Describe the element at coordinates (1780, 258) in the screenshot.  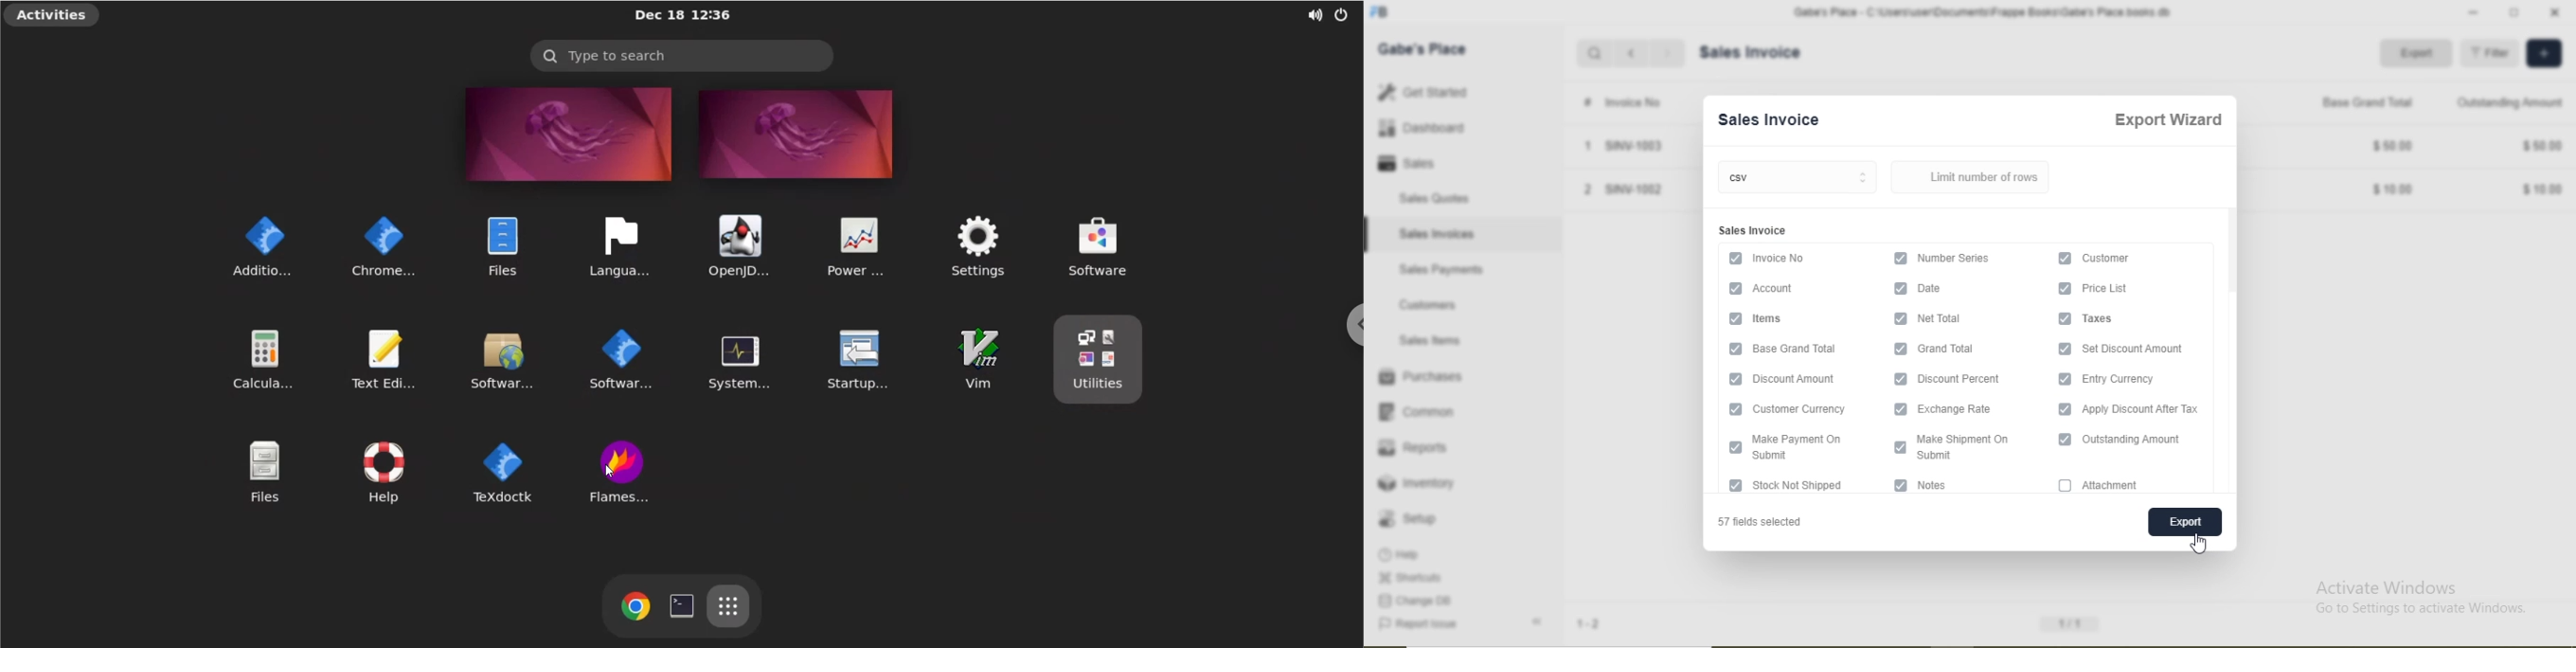
I see `Invoice No` at that location.